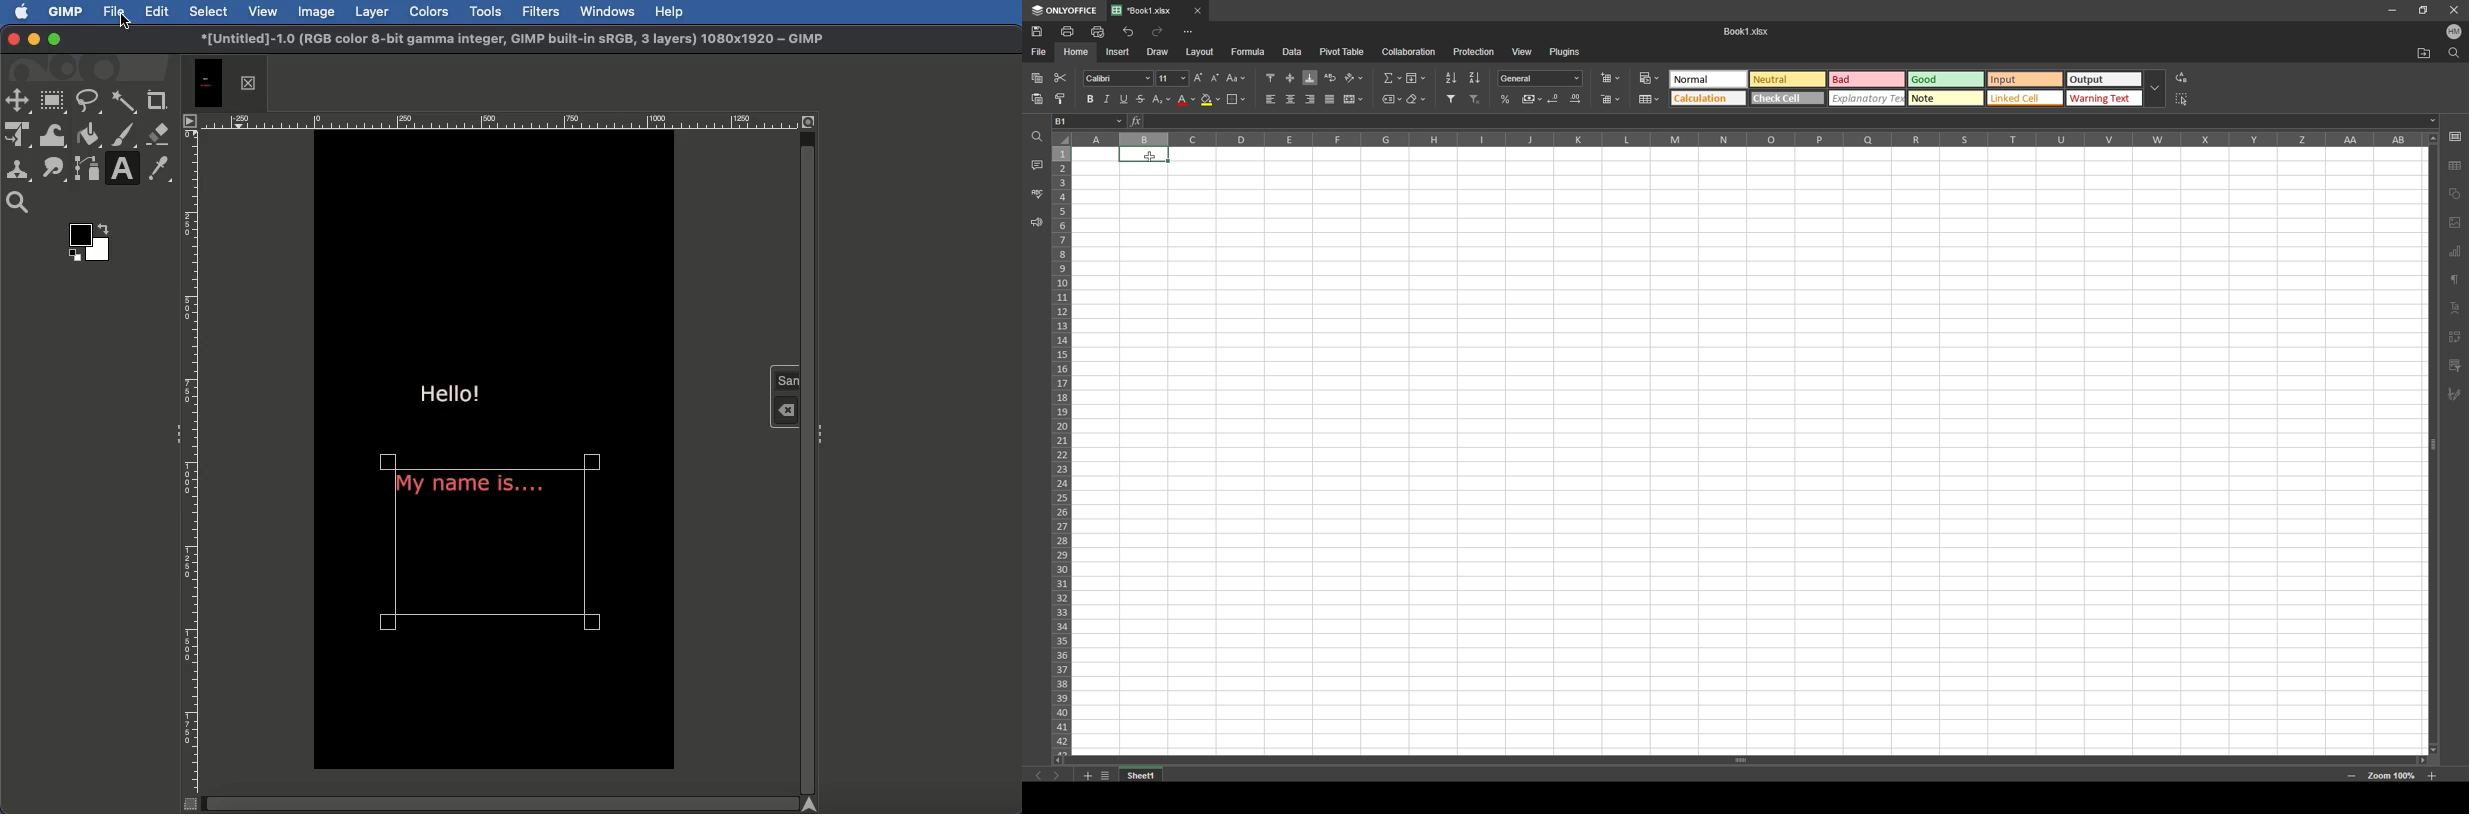 The width and height of the screenshot is (2492, 840). What do you see at coordinates (1118, 78) in the screenshot?
I see `font style` at bounding box center [1118, 78].